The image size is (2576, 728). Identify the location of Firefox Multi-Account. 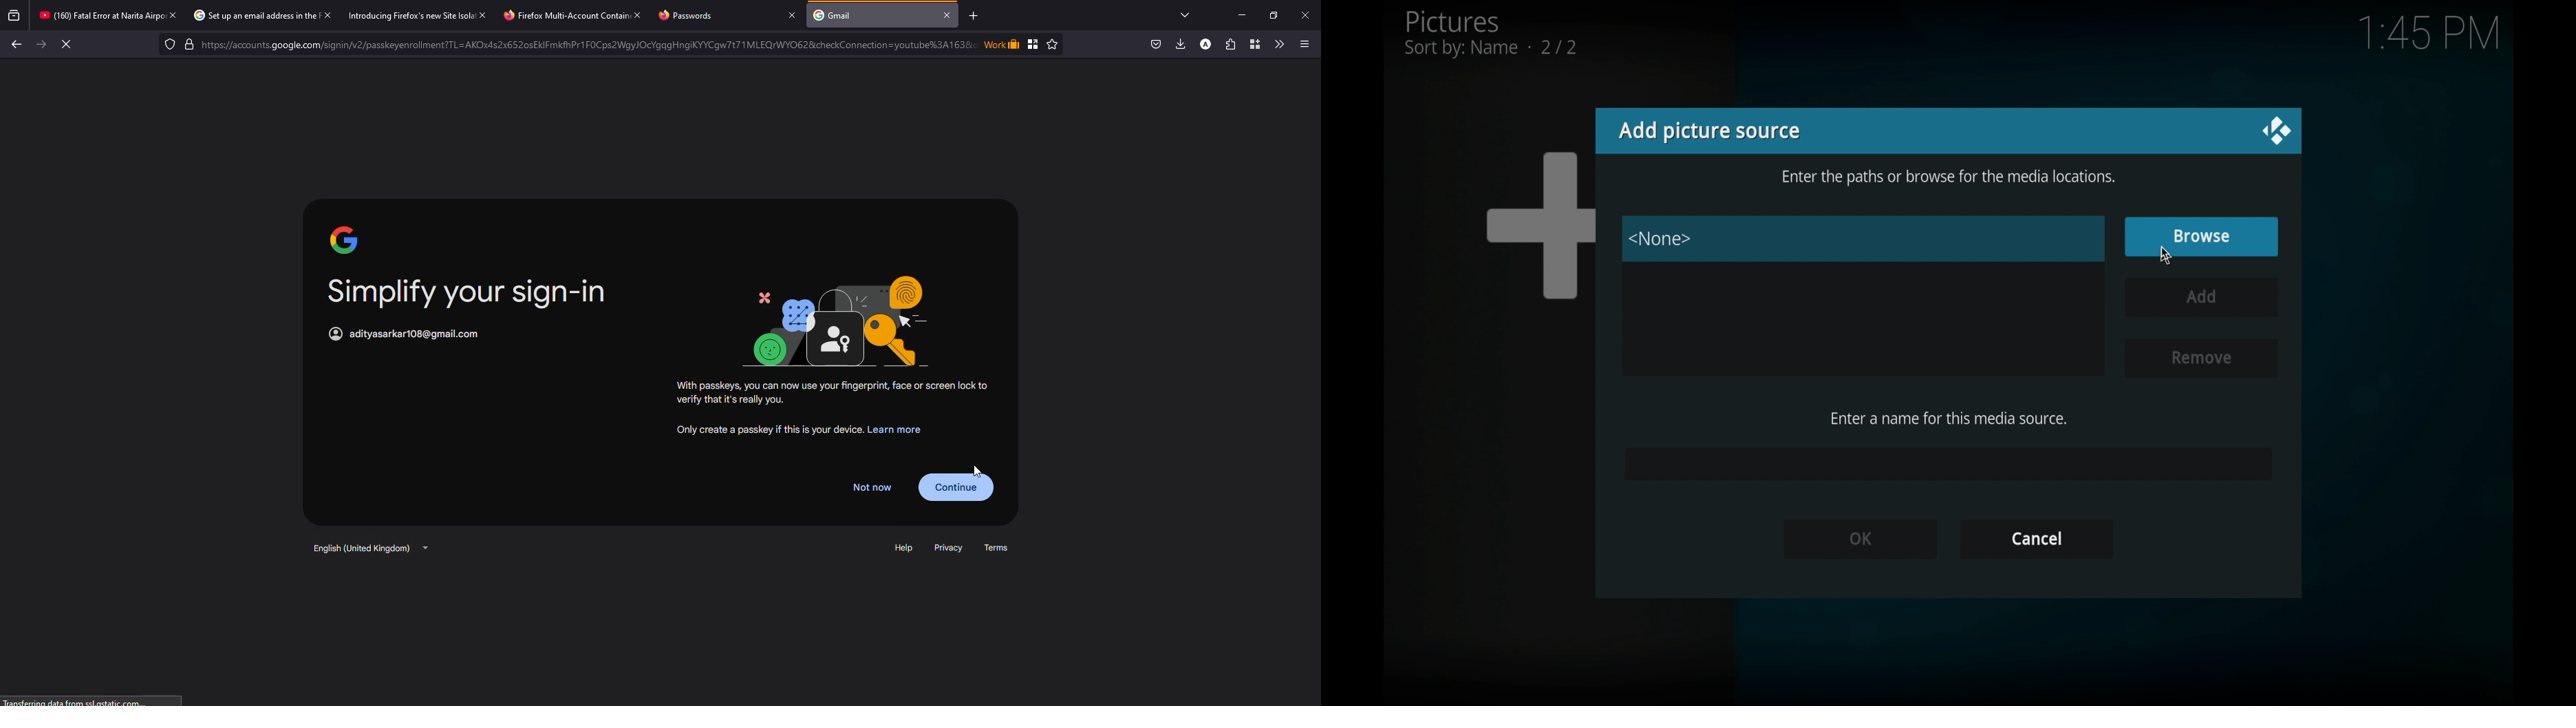
(552, 16).